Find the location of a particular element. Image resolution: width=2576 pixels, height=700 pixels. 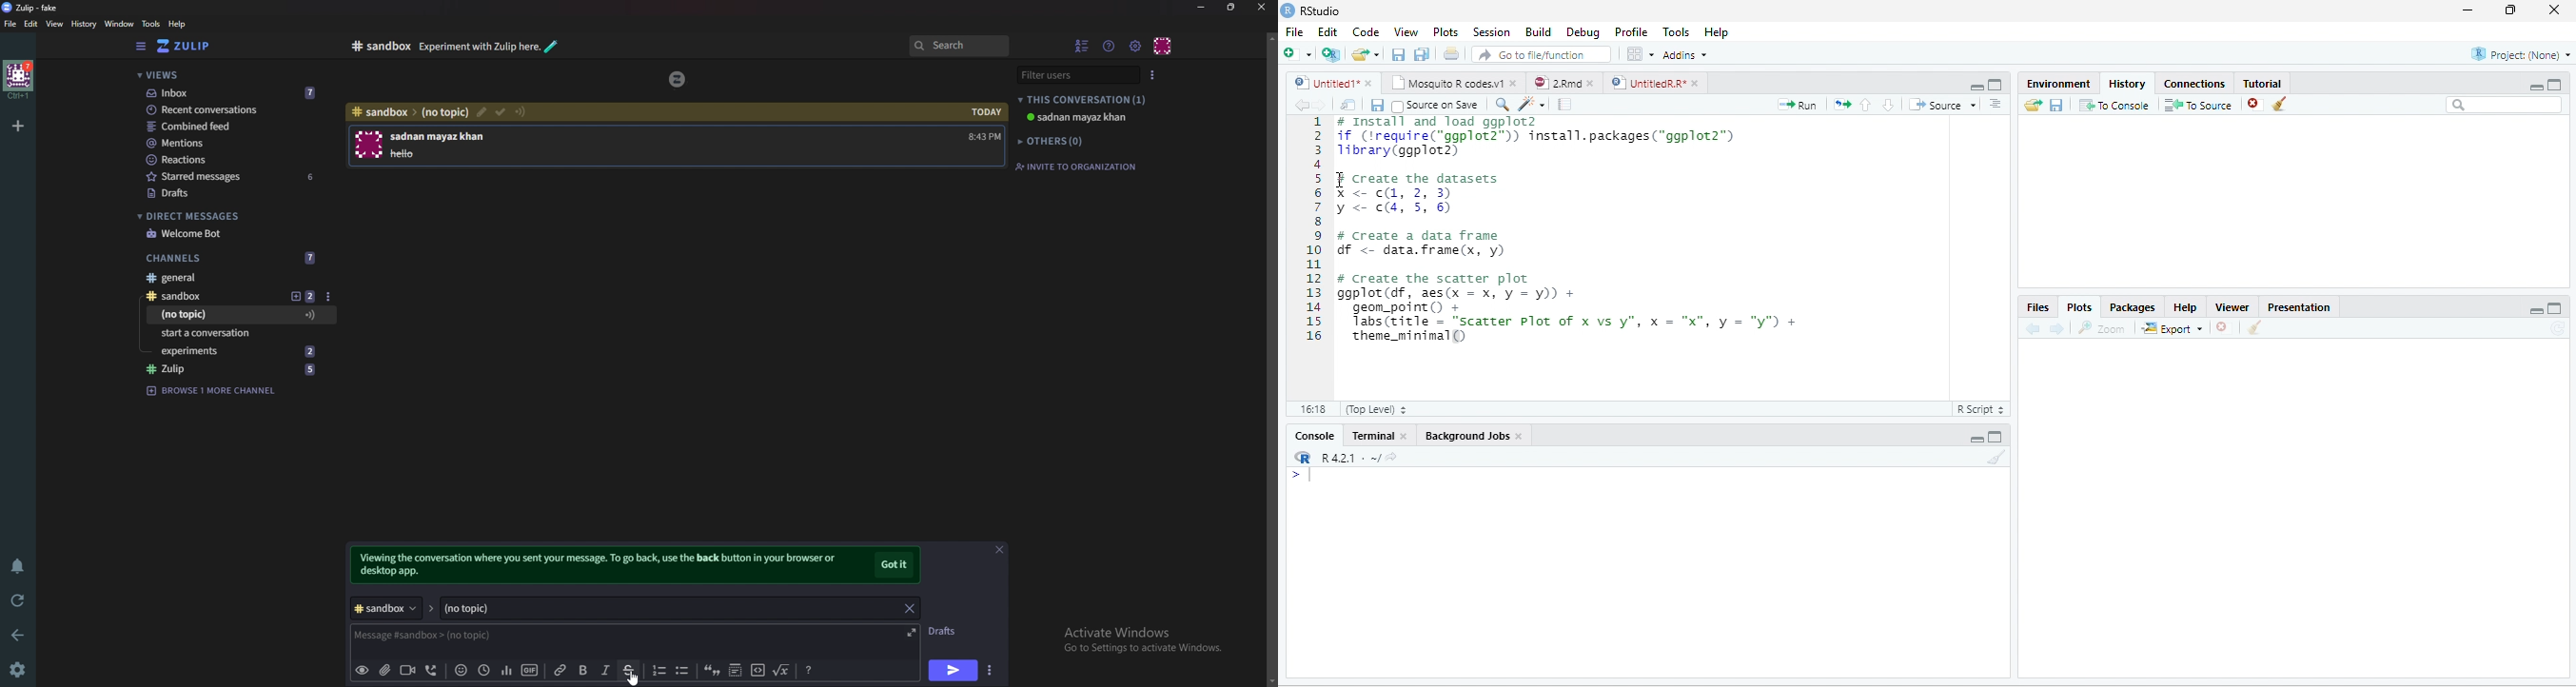

Save history into a file is located at coordinates (2056, 106).